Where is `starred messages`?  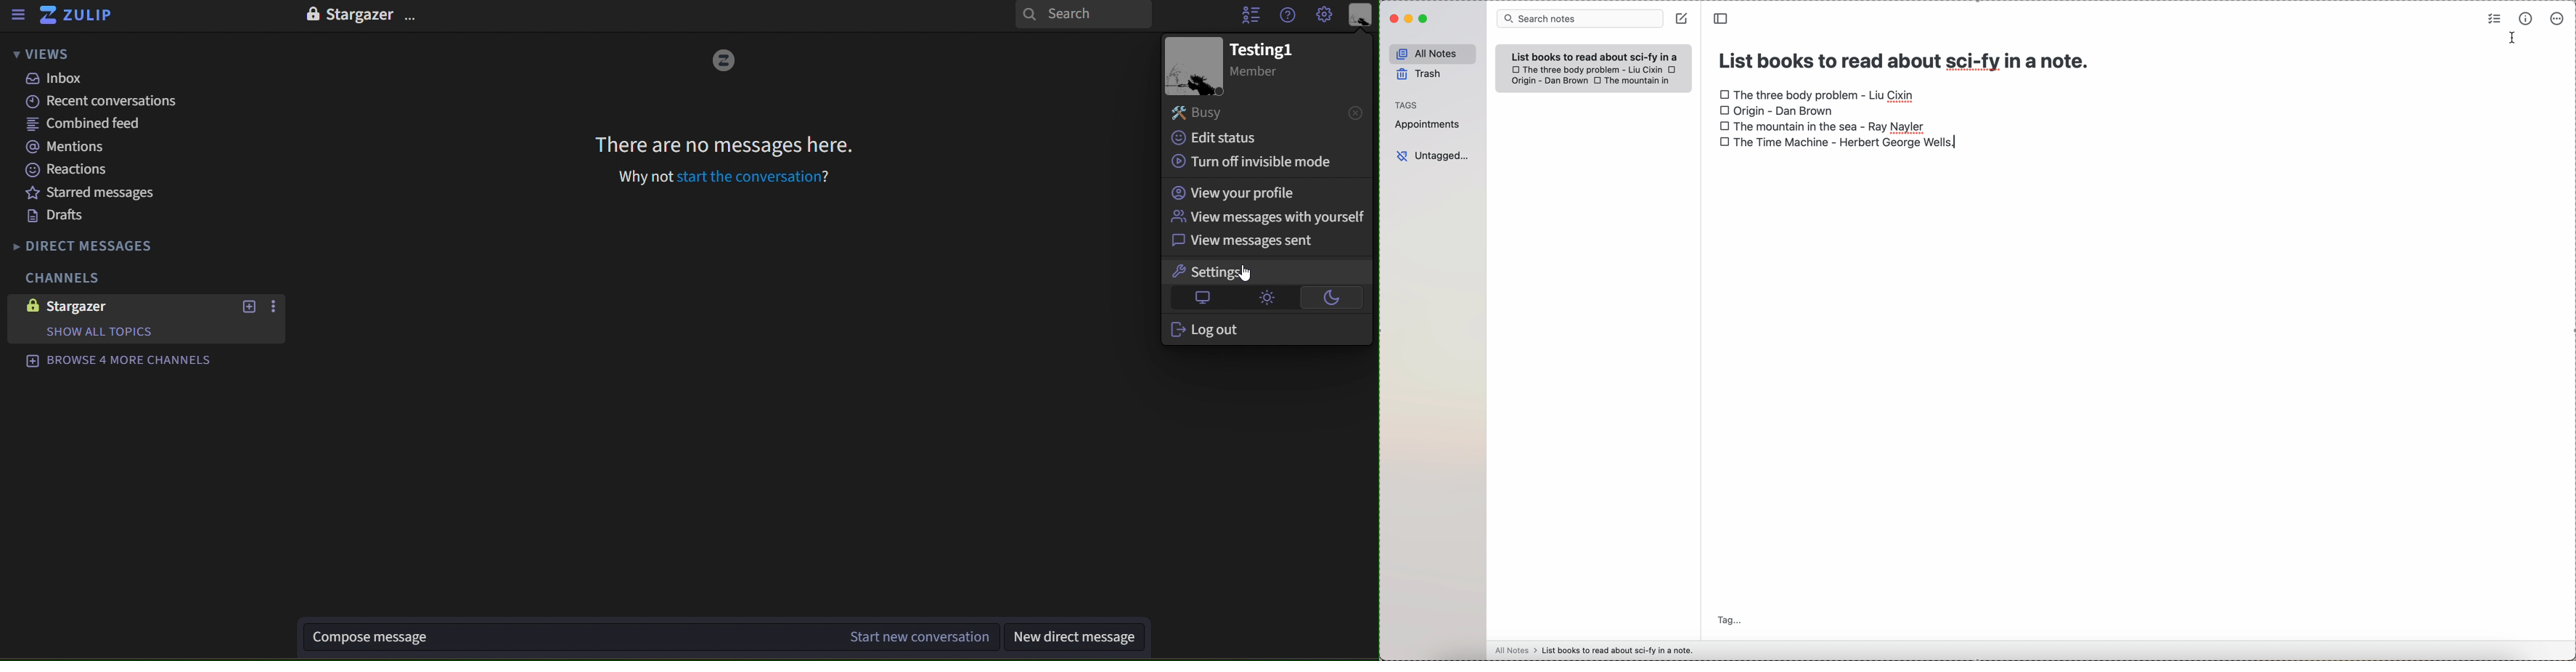
starred messages is located at coordinates (90, 191).